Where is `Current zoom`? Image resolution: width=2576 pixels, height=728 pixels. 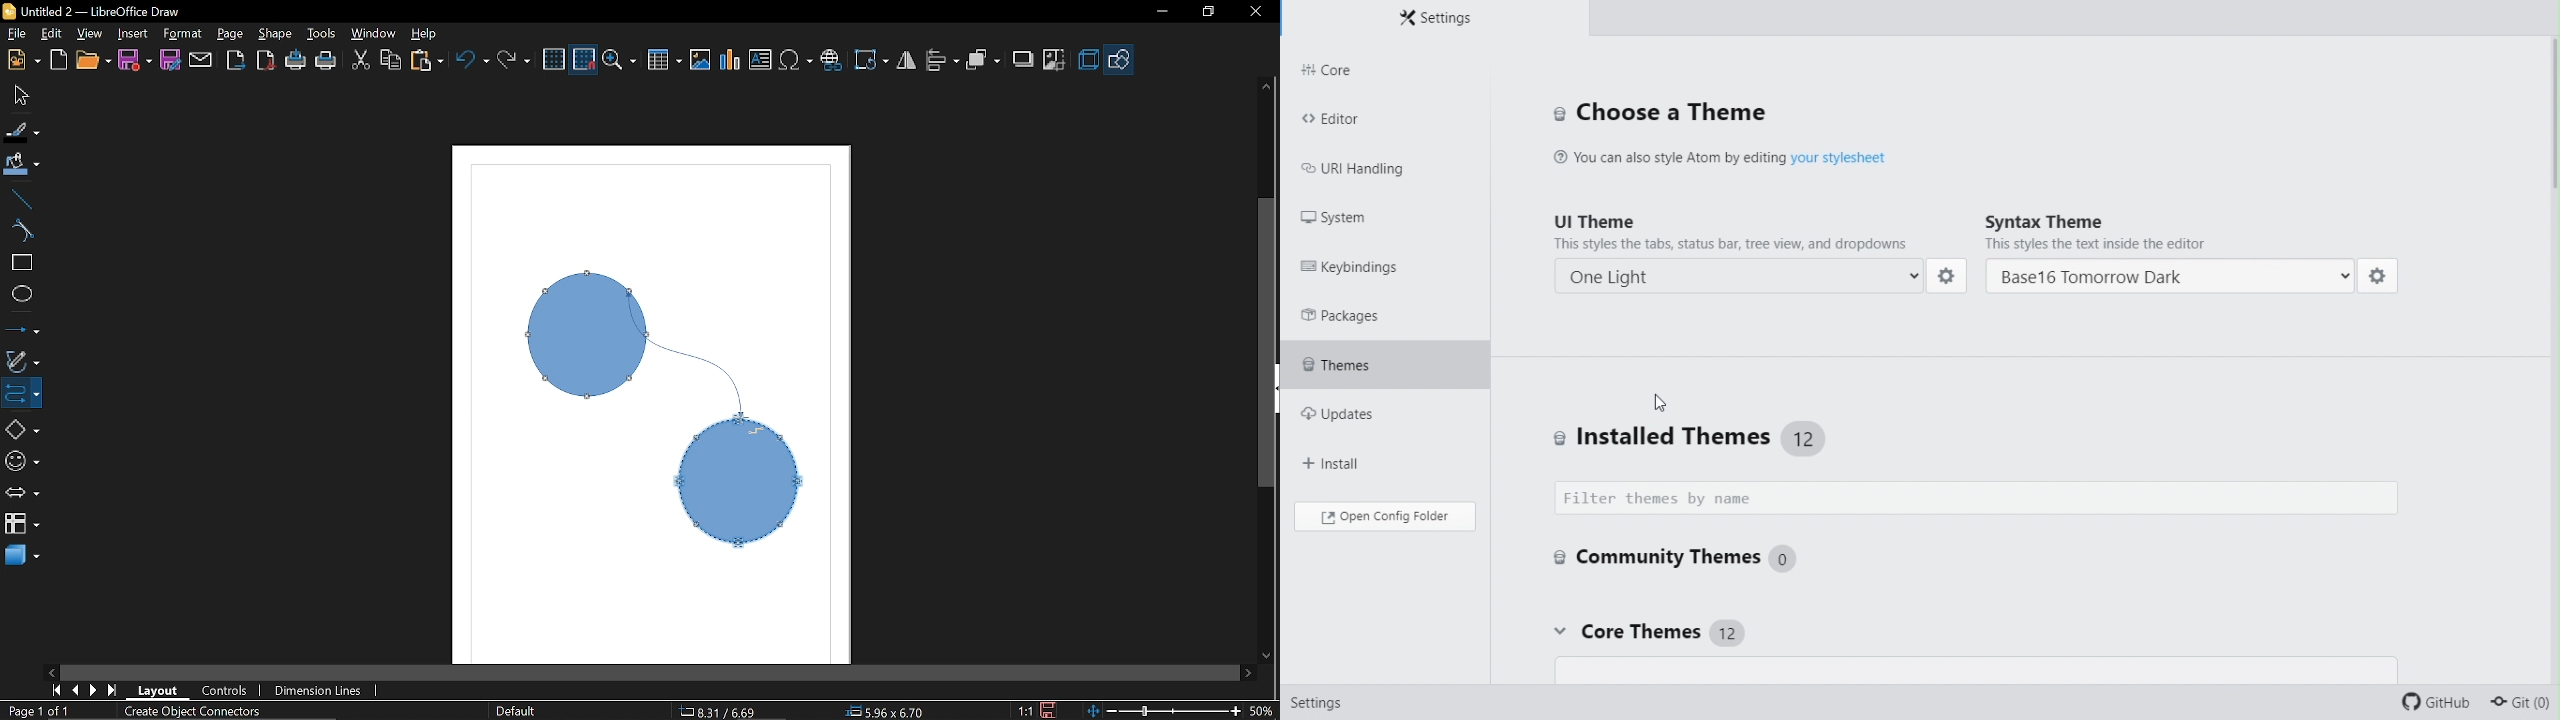
Current zoom is located at coordinates (1262, 710).